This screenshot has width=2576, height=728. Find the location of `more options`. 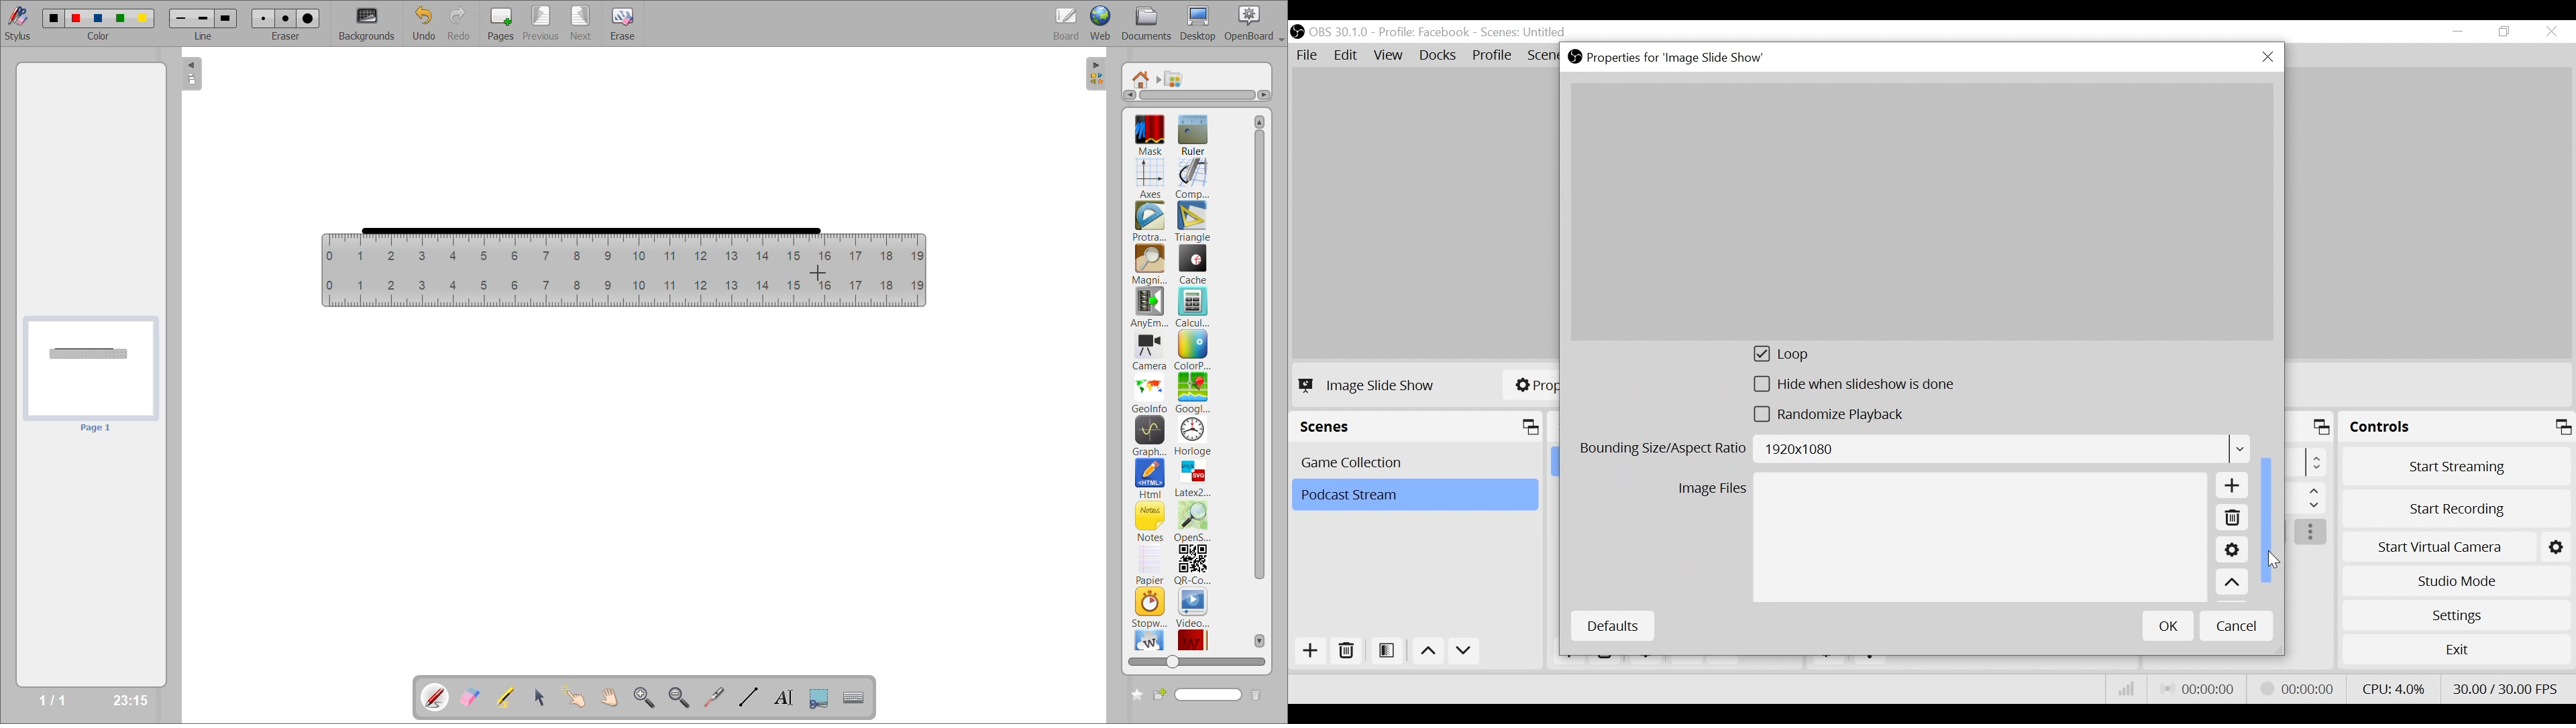

more options is located at coordinates (2312, 533).